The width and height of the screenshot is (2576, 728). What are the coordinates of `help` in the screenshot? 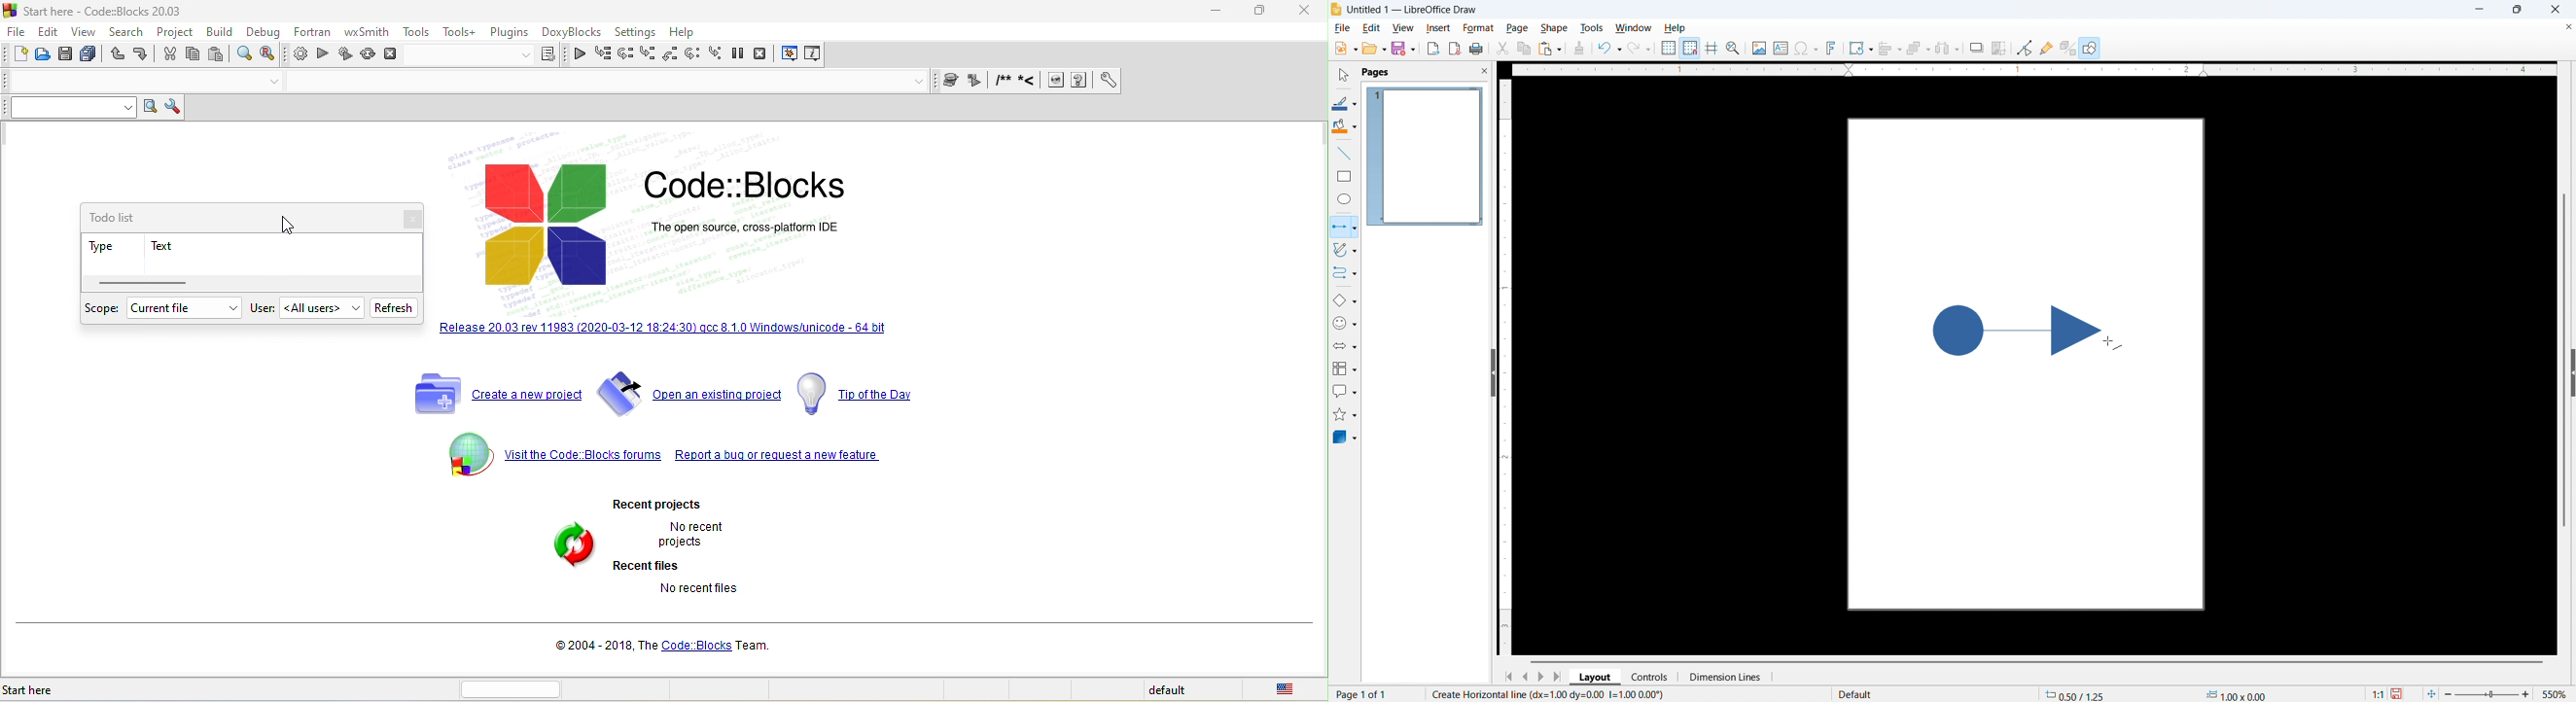 It's located at (686, 33).